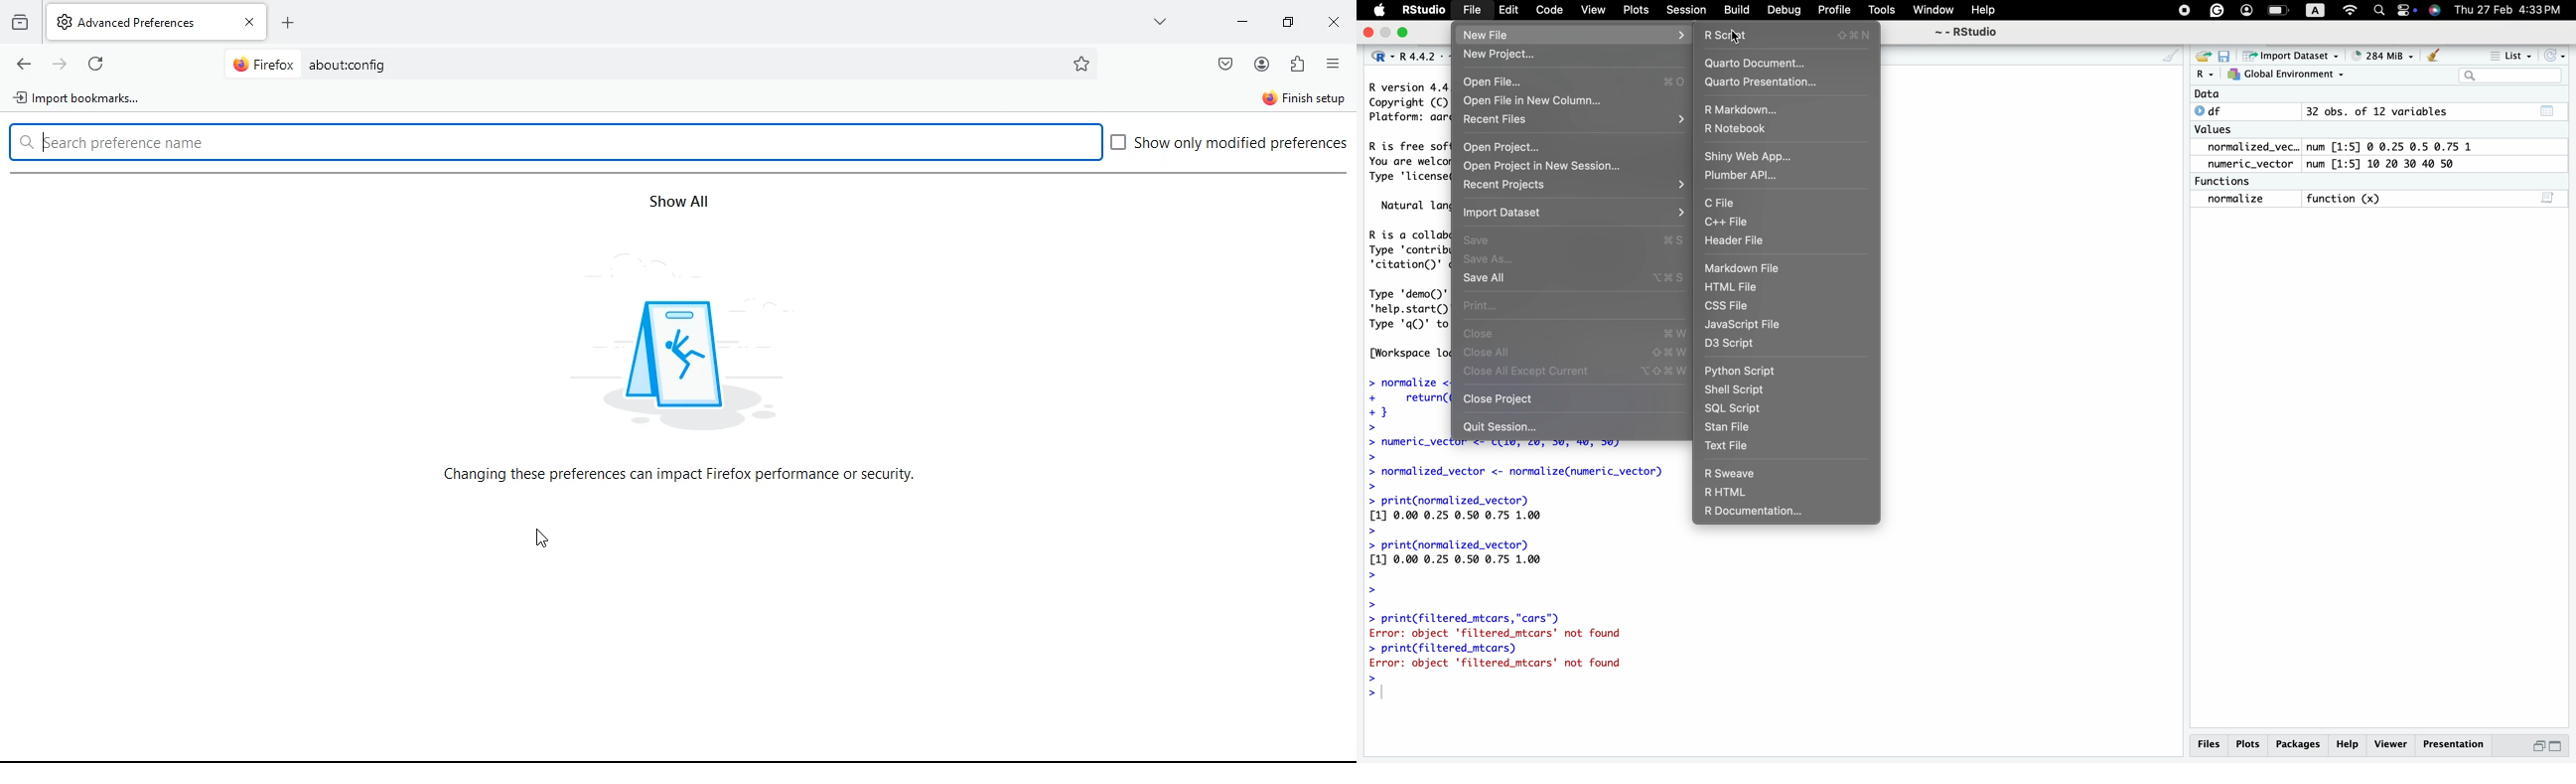 The image size is (2576, 784). Describe the element at coordinates (1737, 241) in the screenshot. I see `Header File` at that location.